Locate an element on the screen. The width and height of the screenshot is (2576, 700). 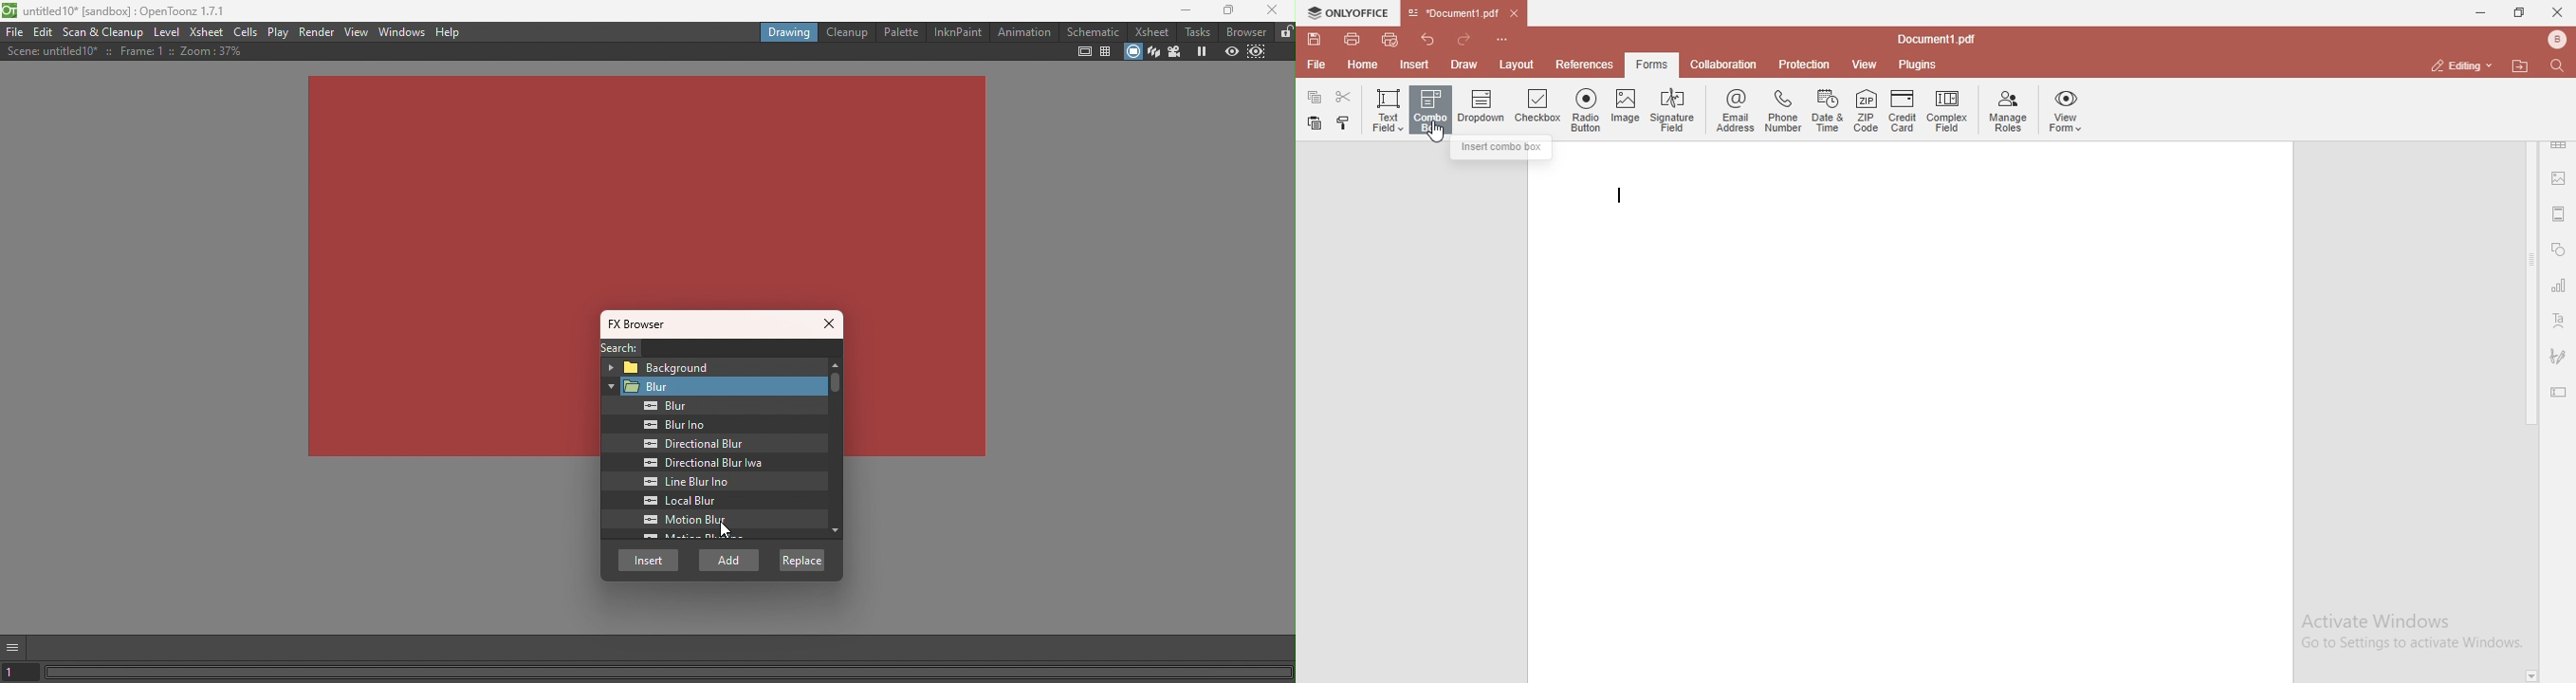
find is located at coordinates (2562, 65).